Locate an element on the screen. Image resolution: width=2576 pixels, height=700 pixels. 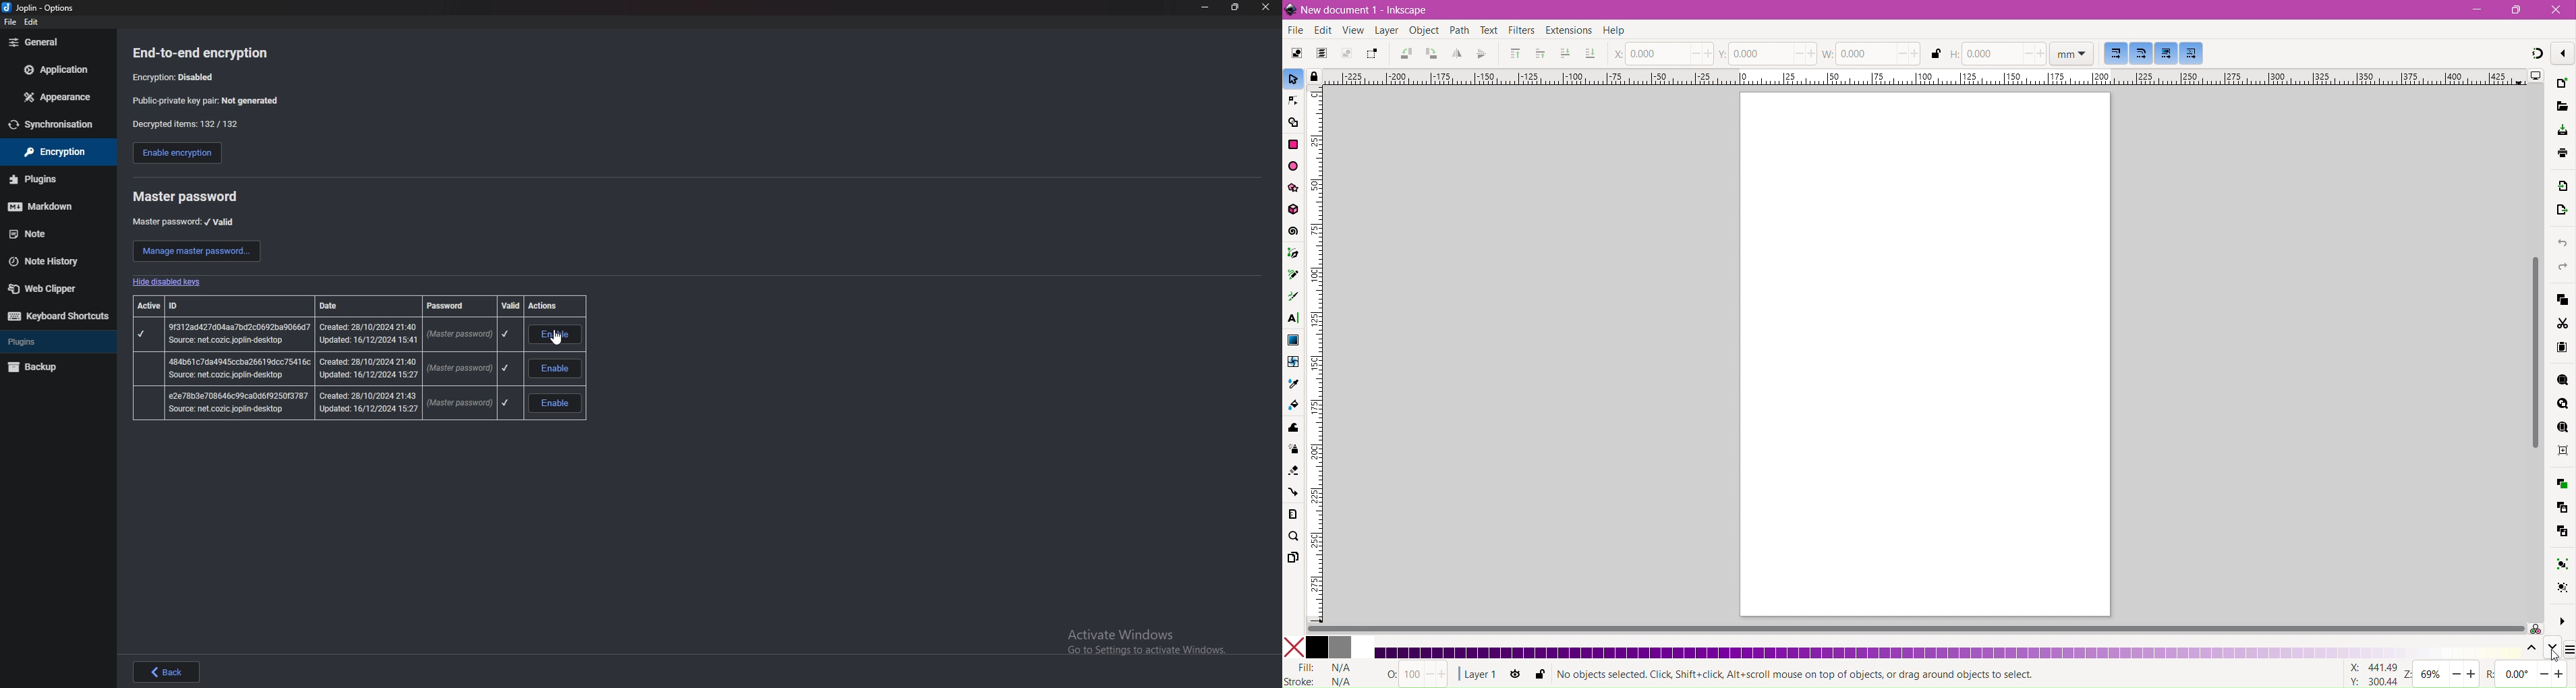
Minimize is located at coordinates (2478, 9).